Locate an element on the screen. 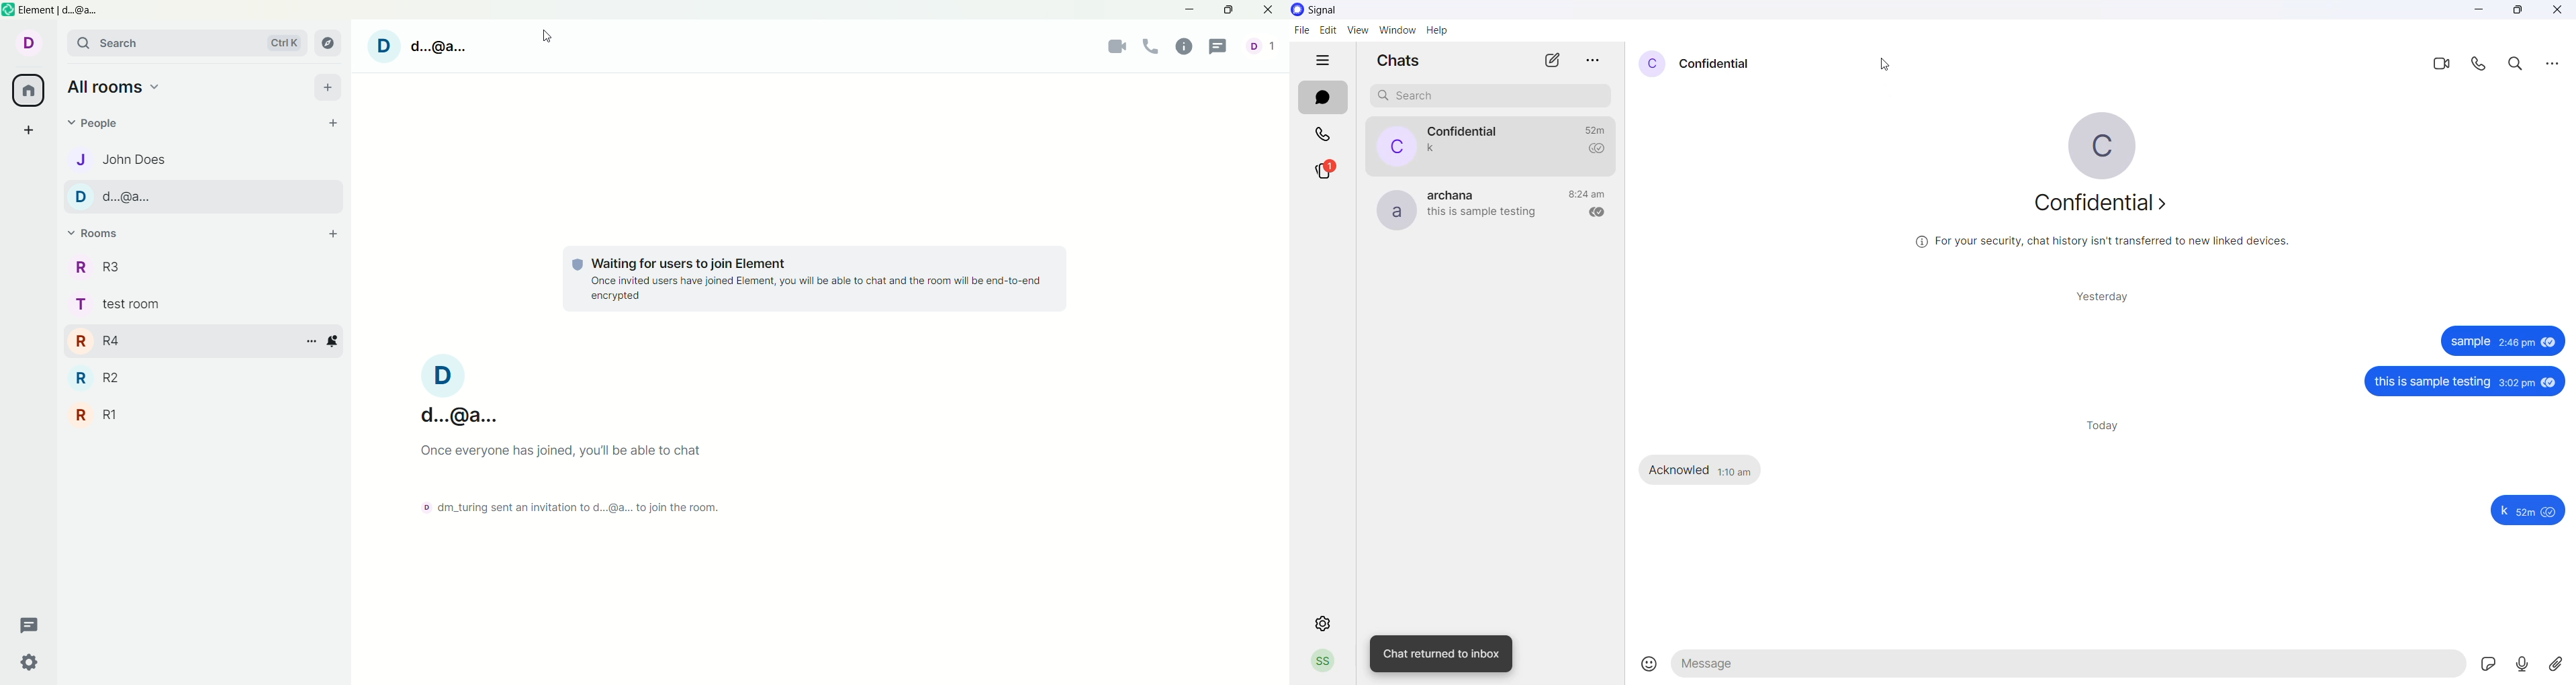  quick settings is located at coordinates (30, 661).